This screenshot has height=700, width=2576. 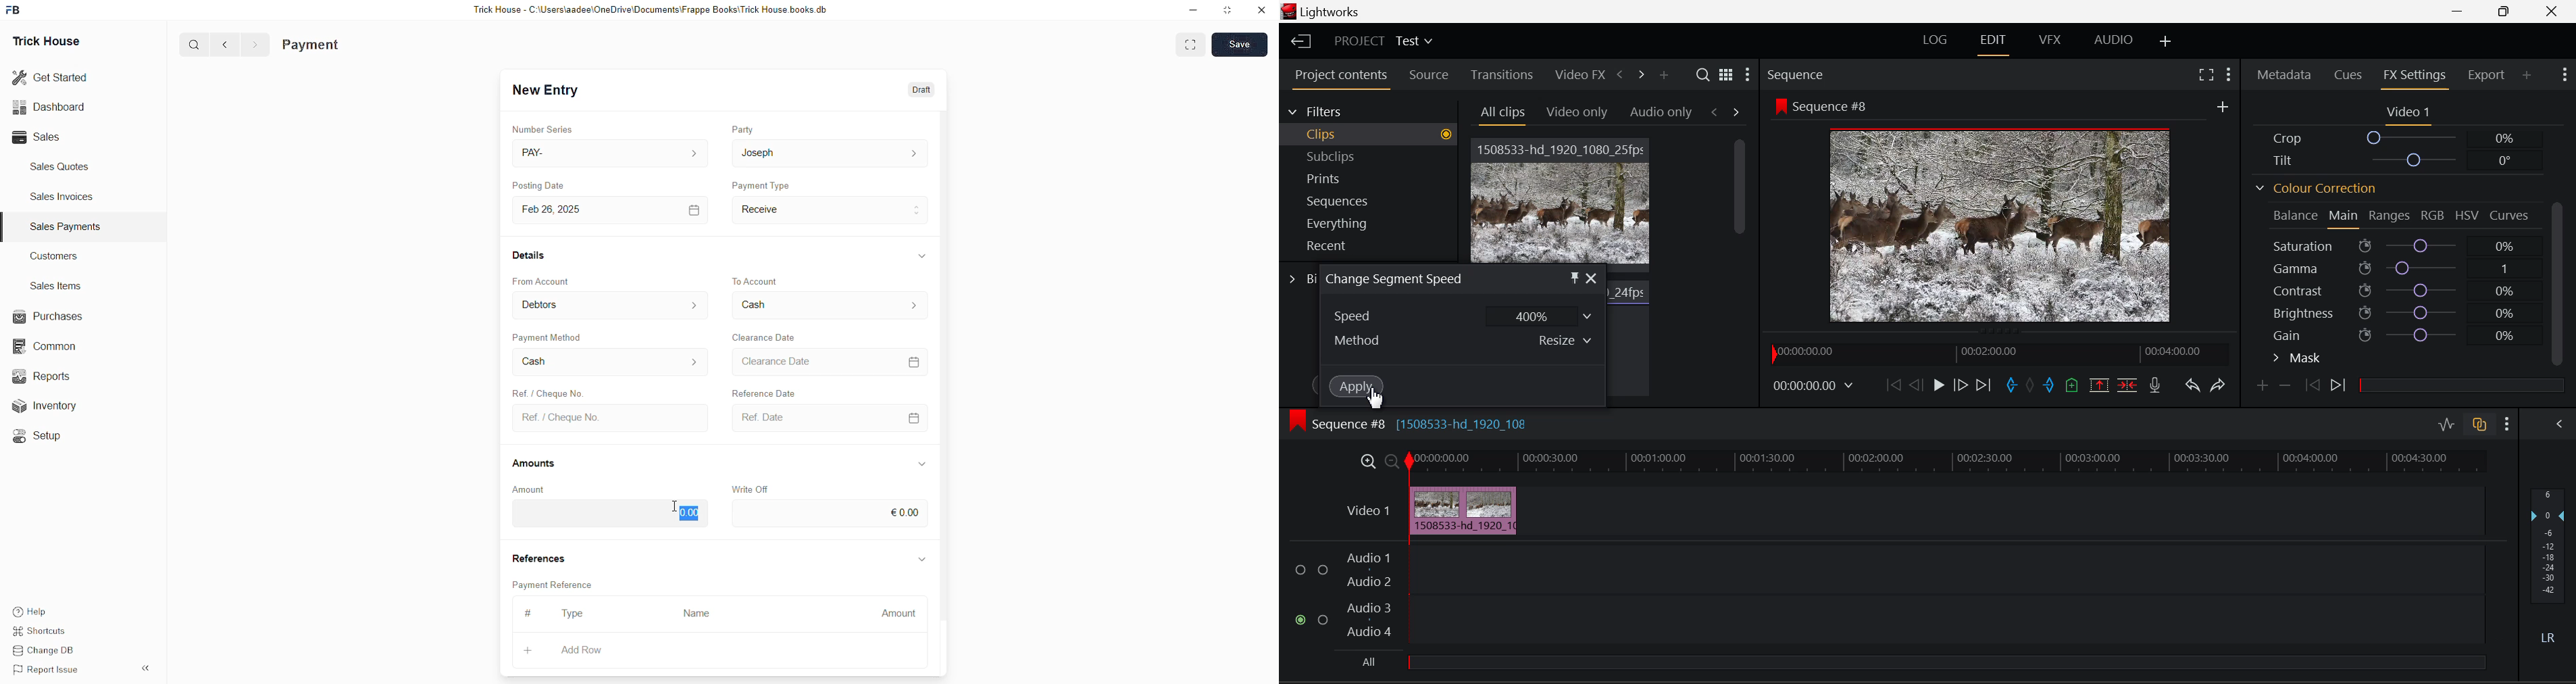 I want to click on Audio 2, so click(x=1371, y=582).